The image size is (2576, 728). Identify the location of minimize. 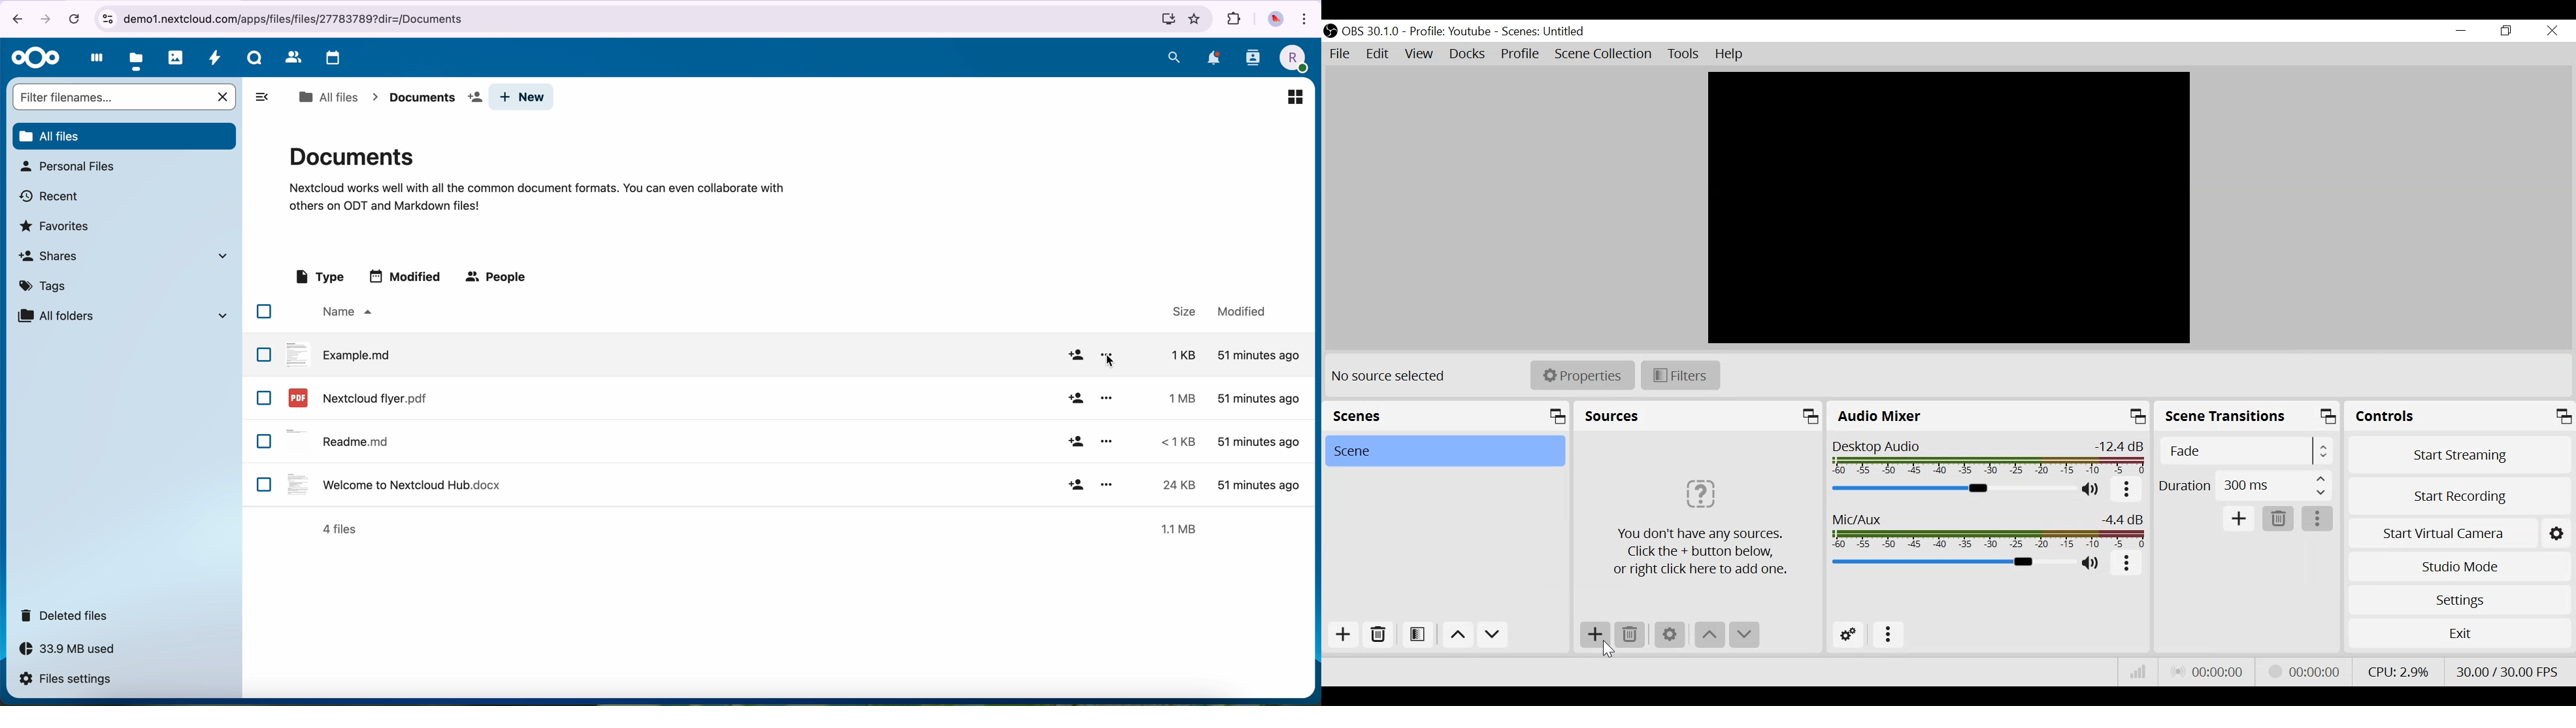
(2462, 30).